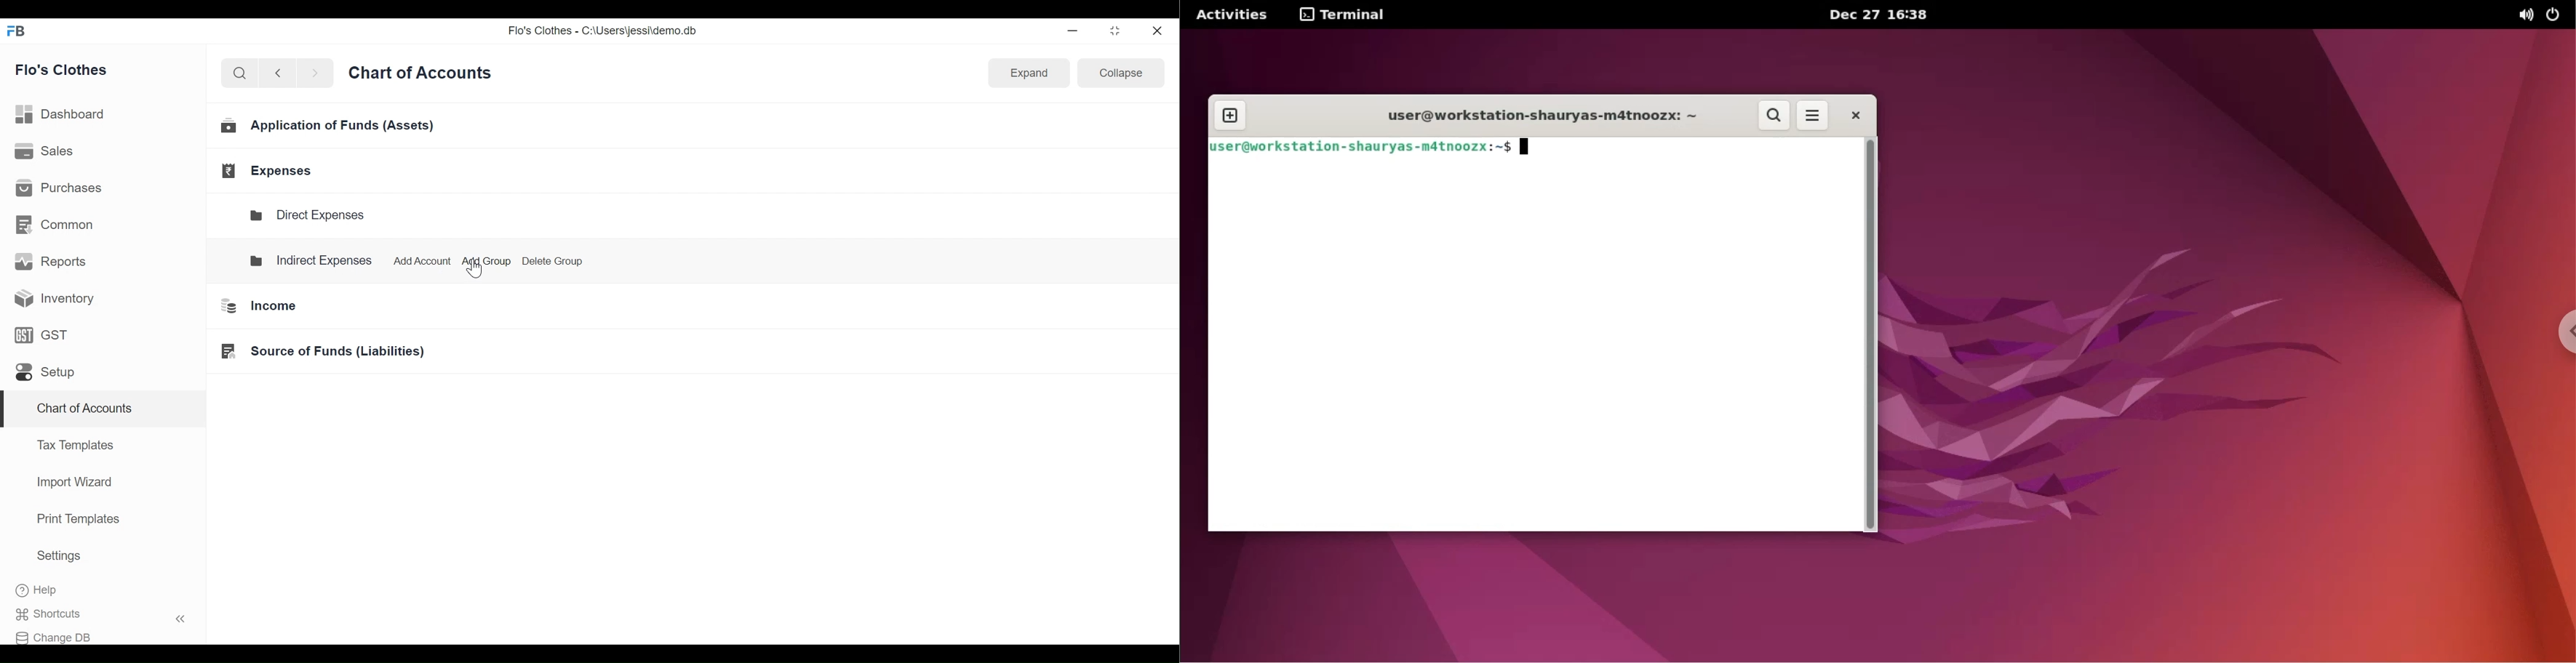 This screenshot has height=672, width=2576. What do you see at coordinates (329, 128) in the screenshot?
I see `Application of Funds (Assets)` at bounding box center [329, 128].